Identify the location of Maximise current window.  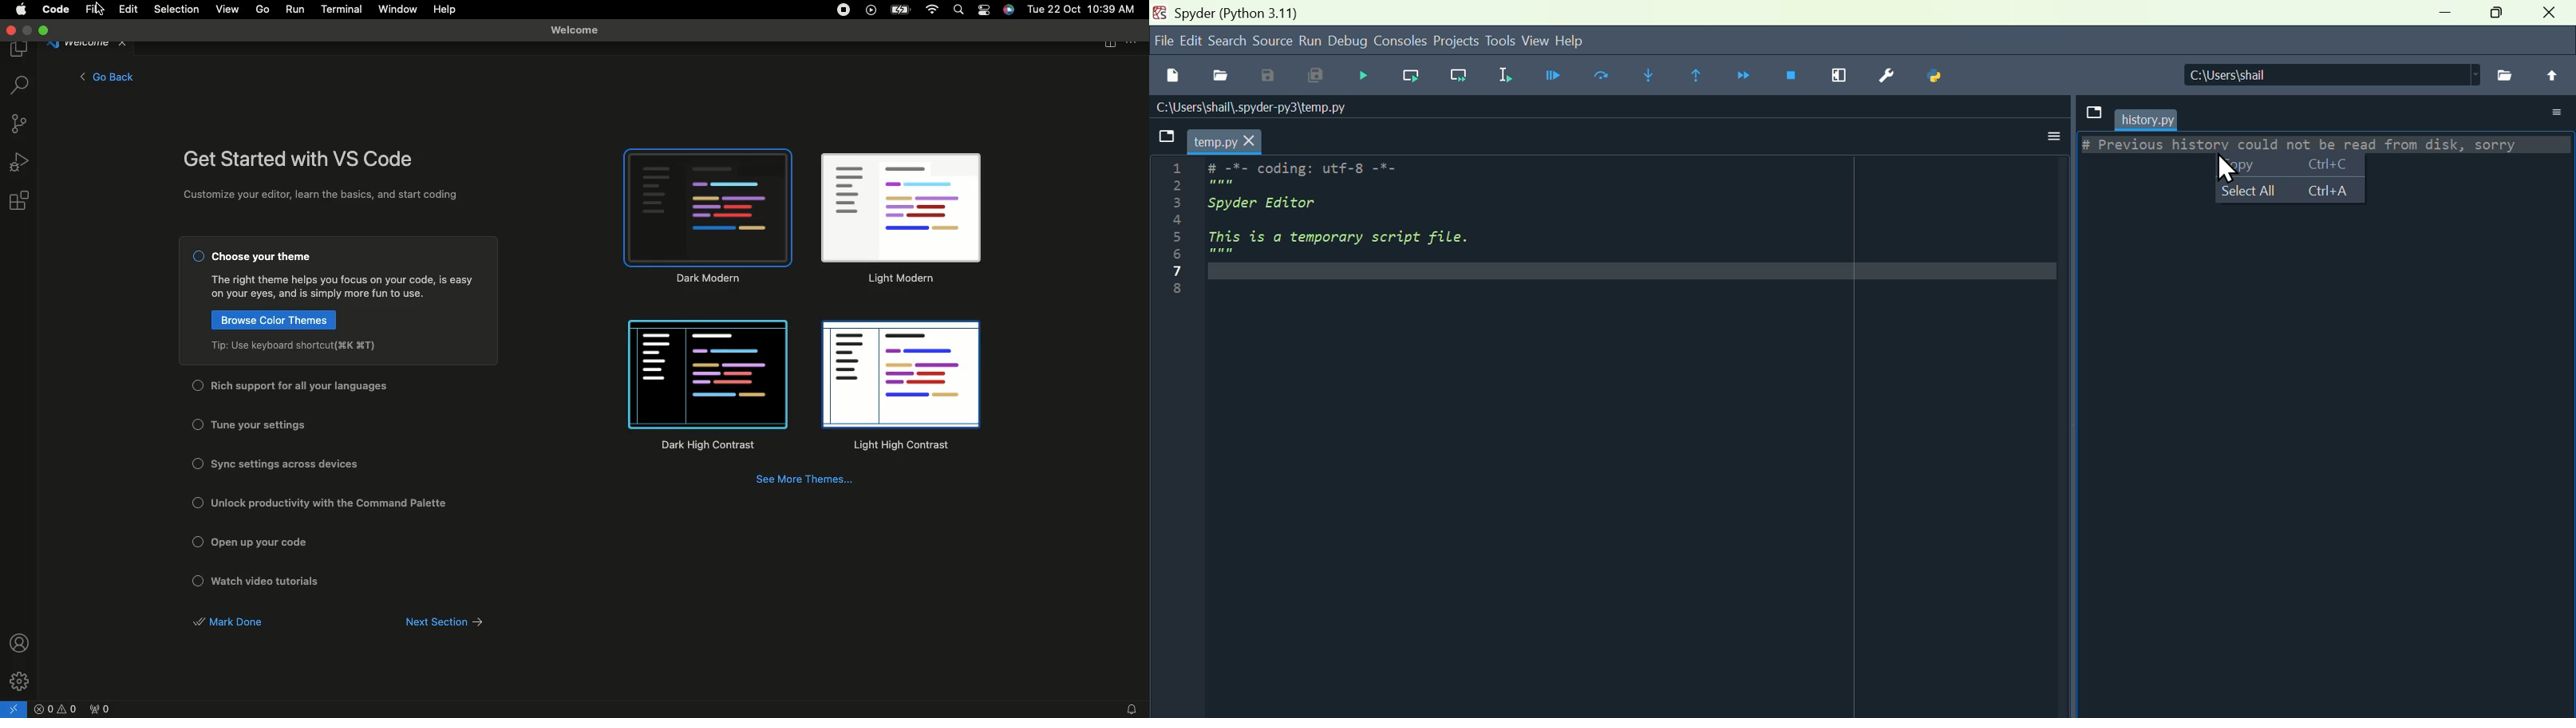
(1841, 76).